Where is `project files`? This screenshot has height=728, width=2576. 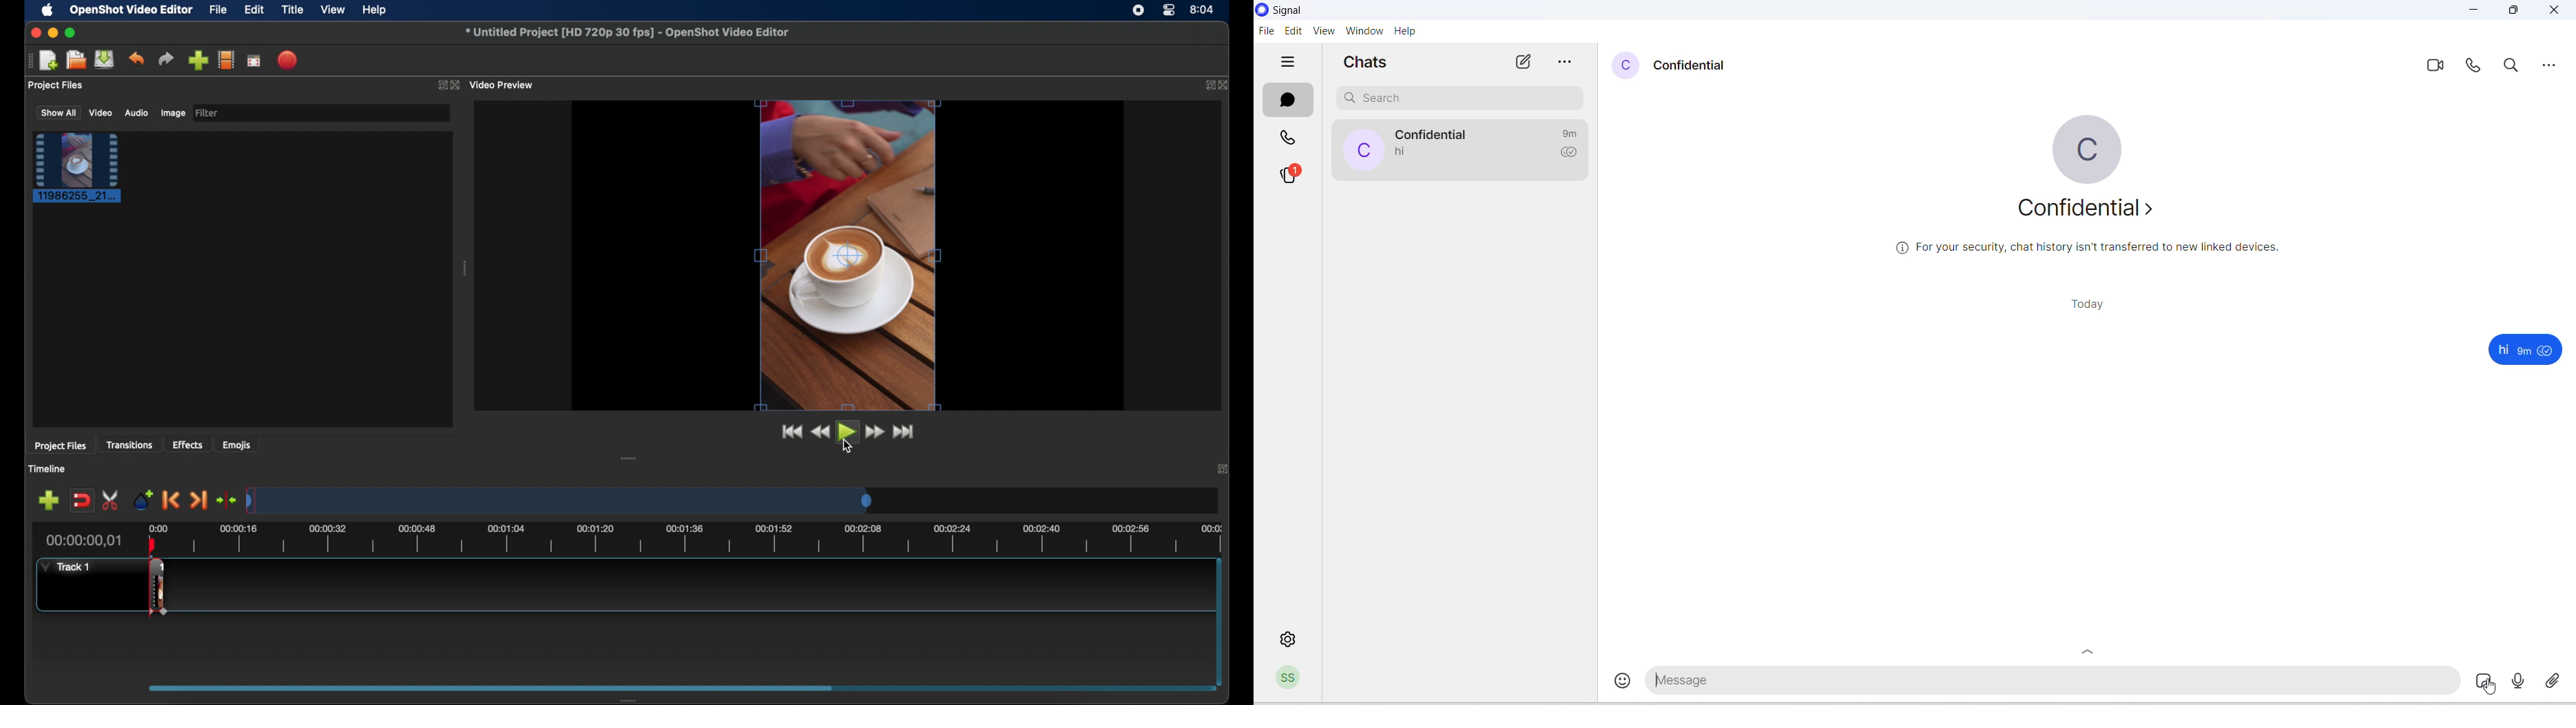
project files is located at coordinates (57, 86).